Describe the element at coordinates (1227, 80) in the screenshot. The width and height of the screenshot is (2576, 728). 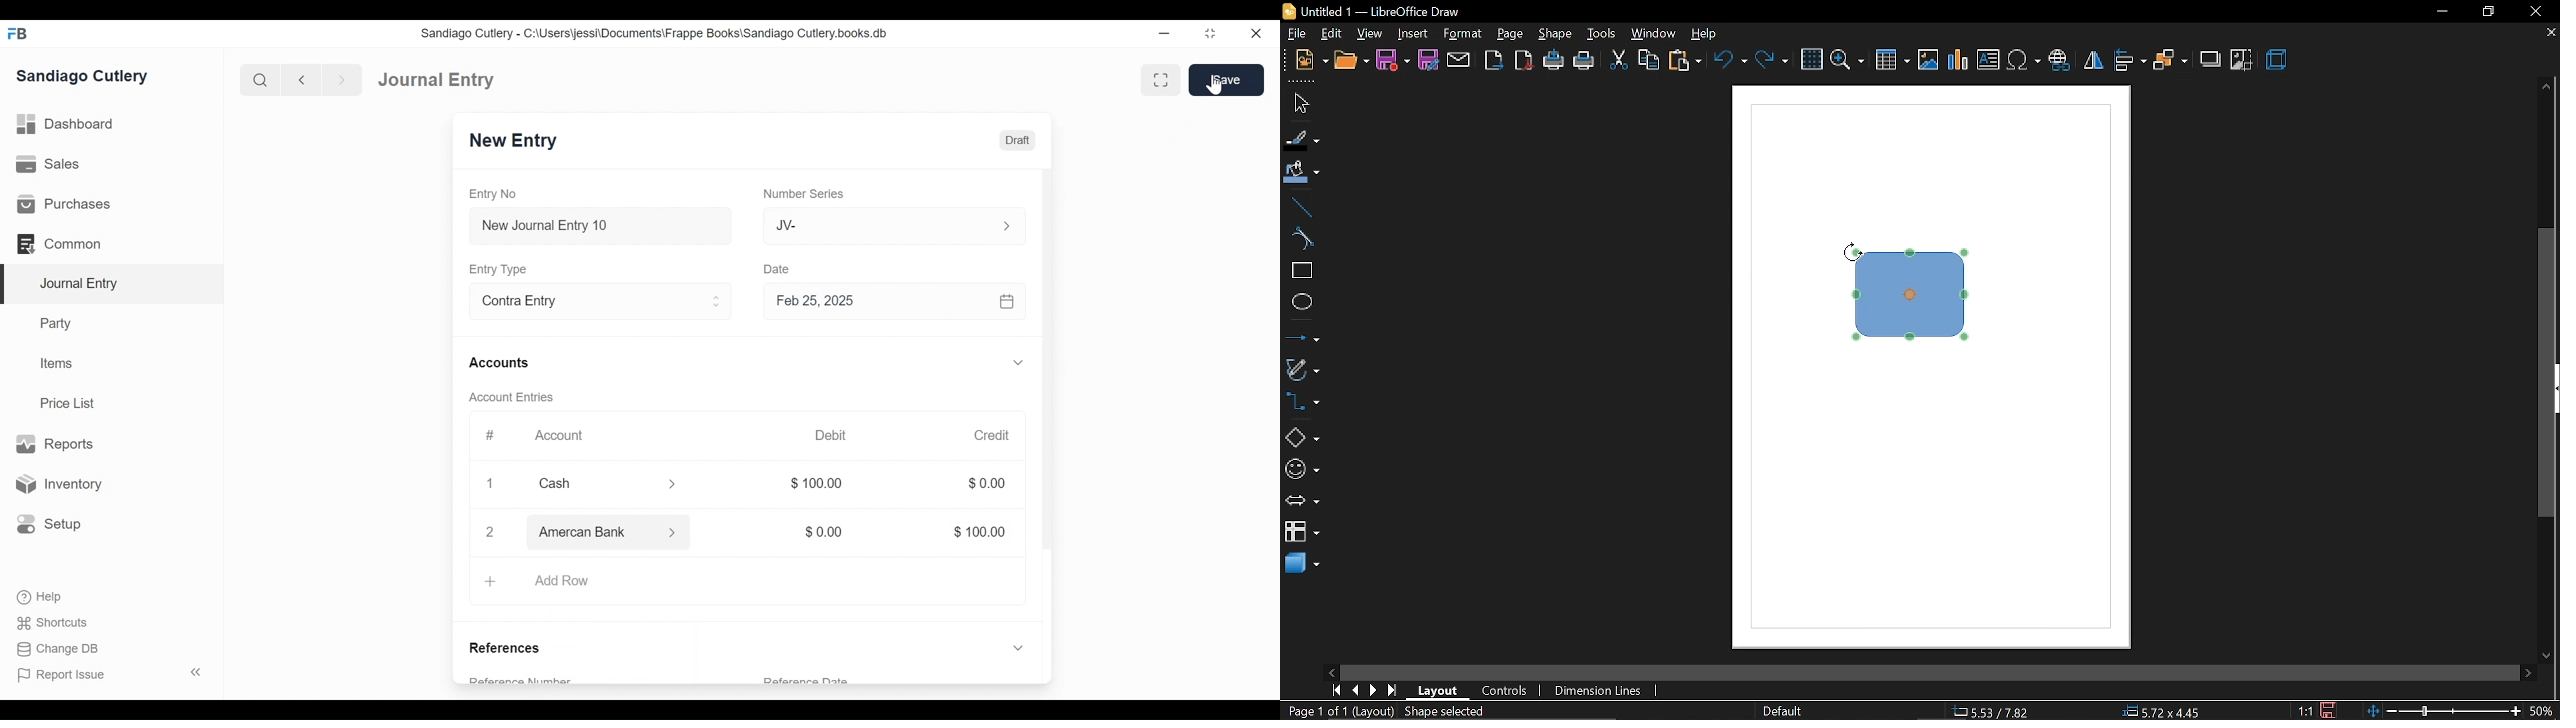
I see `Save` at that location.